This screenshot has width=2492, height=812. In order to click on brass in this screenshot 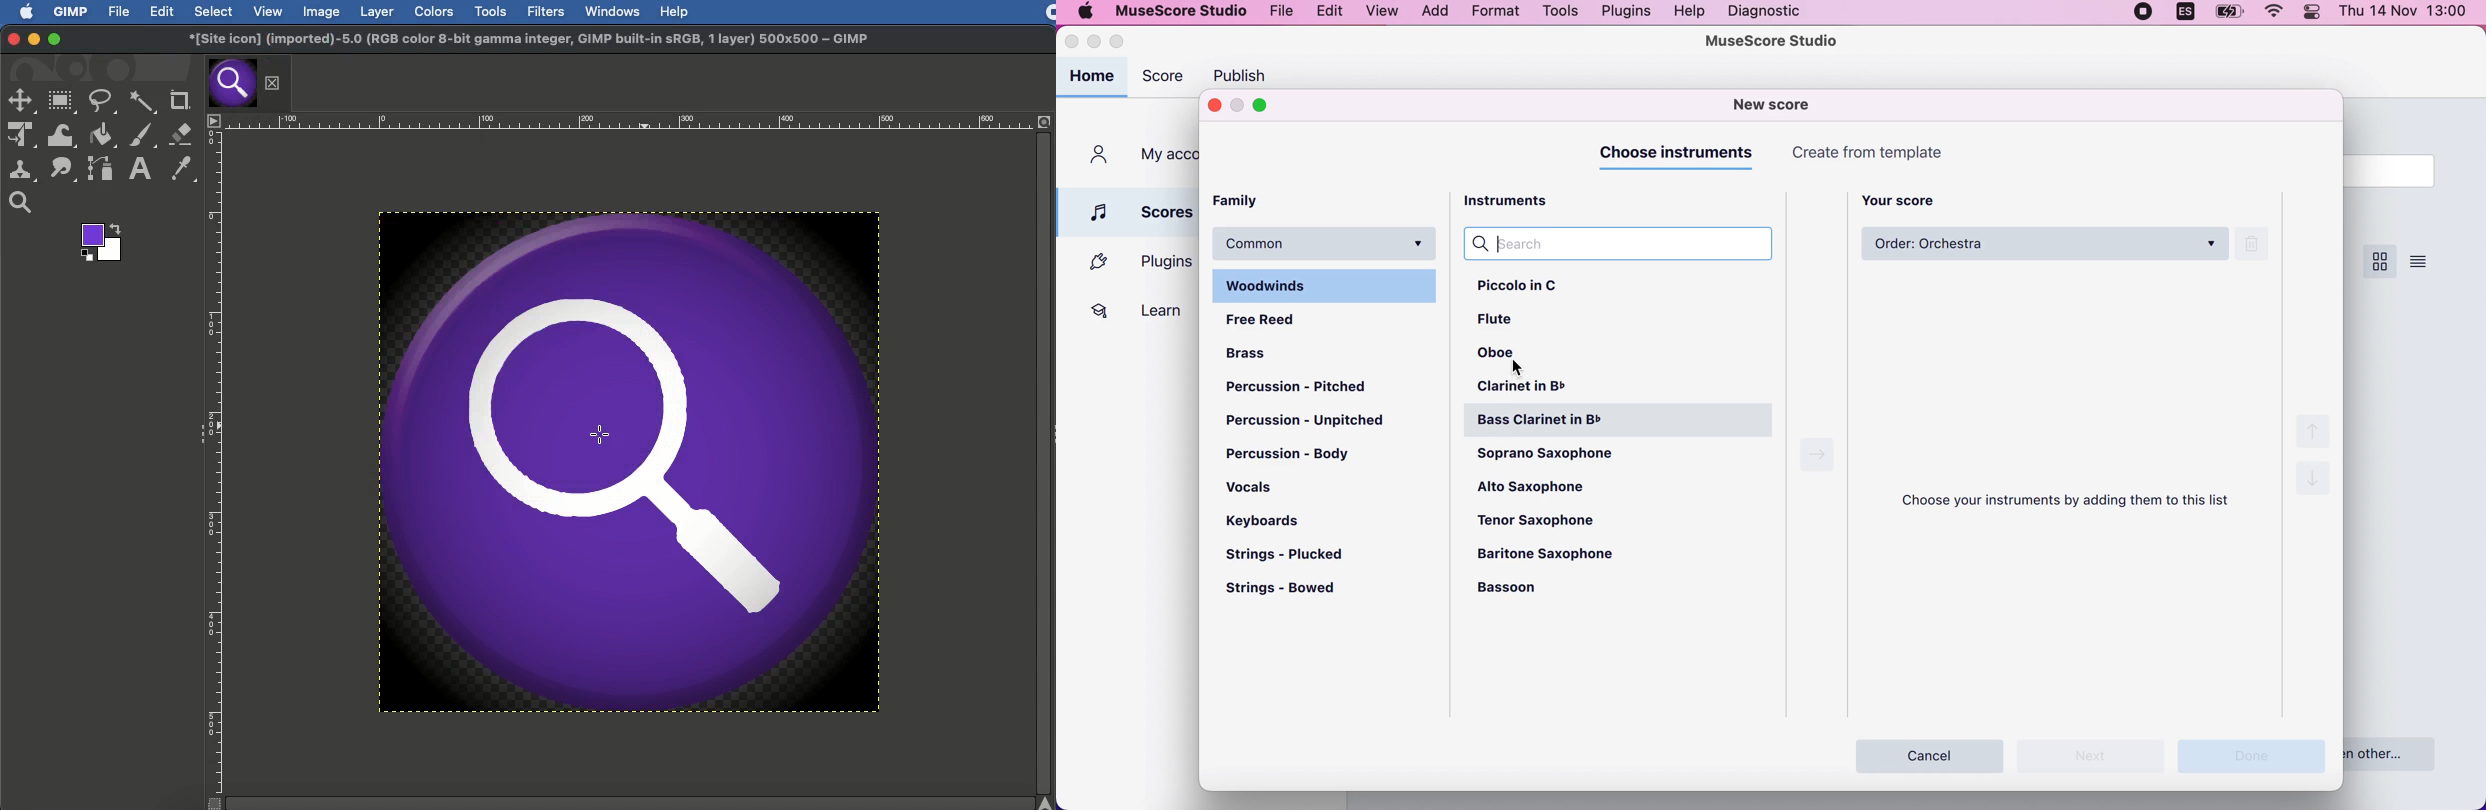, I will do `click(1257, 351)`.